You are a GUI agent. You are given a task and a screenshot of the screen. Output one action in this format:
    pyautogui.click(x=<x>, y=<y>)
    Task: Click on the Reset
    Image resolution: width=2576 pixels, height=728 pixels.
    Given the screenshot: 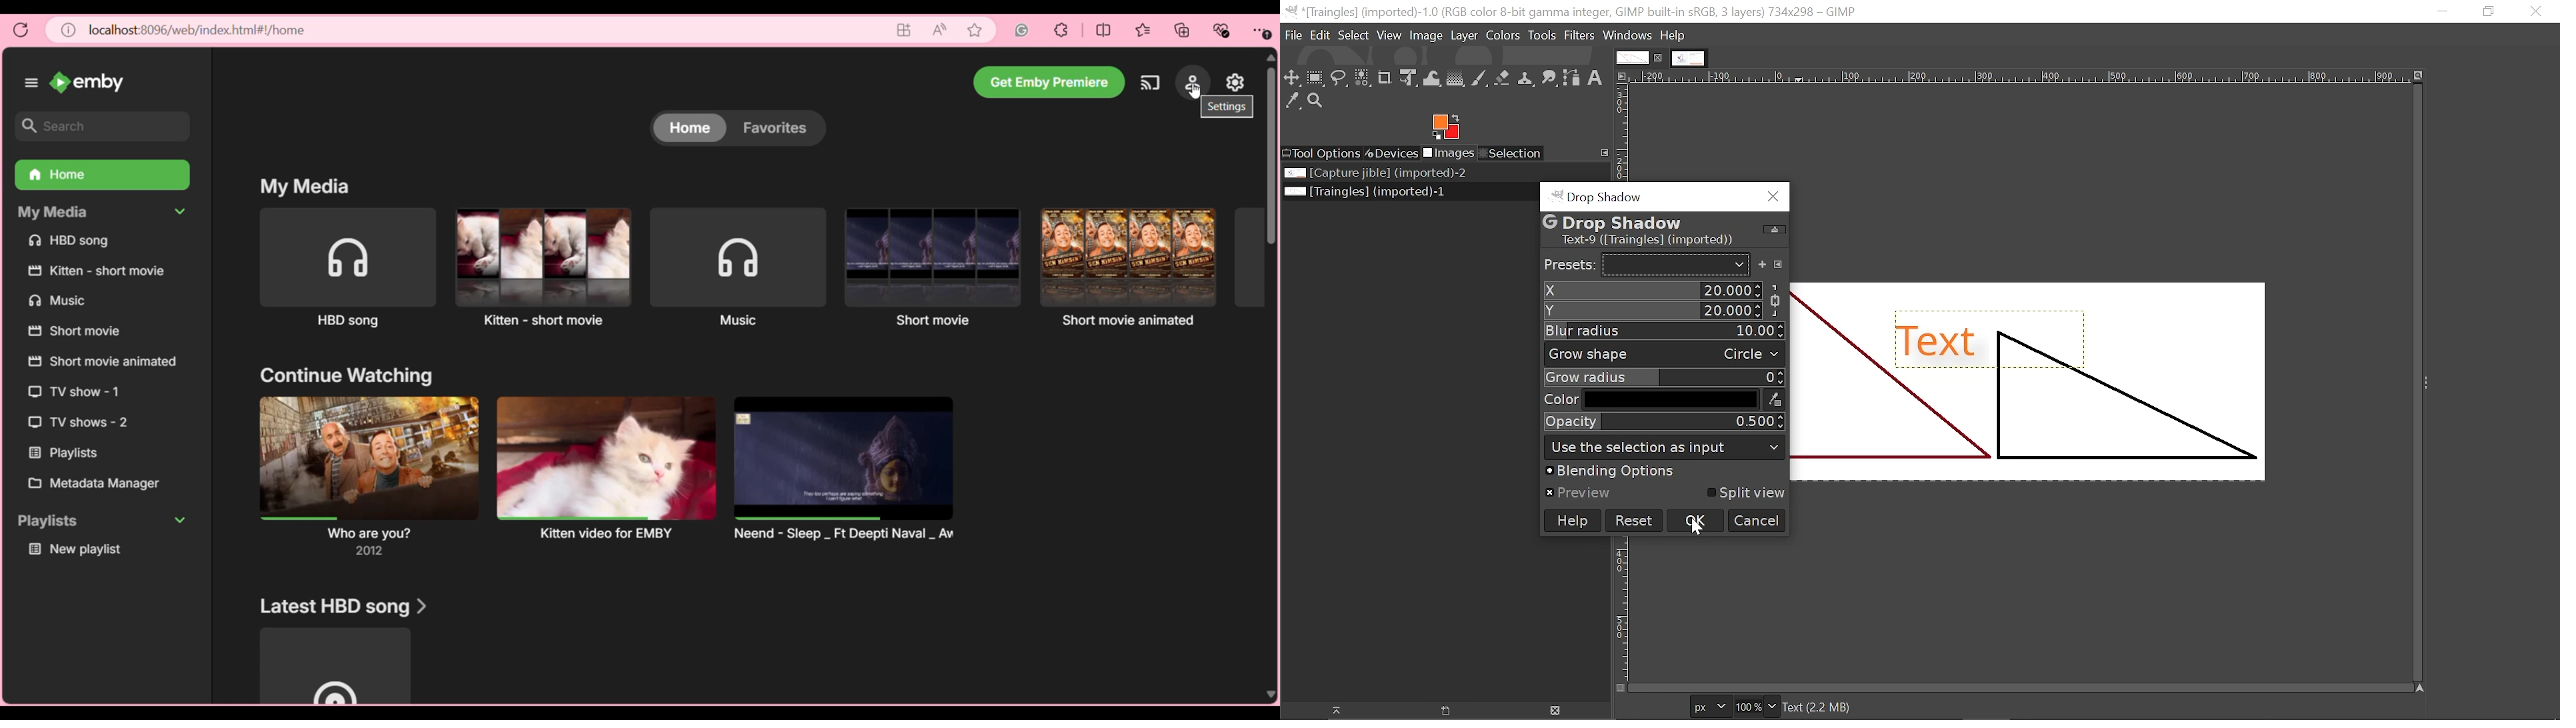 What is the action you would take?
    pyautogui.click(x=1635, y=521)
    